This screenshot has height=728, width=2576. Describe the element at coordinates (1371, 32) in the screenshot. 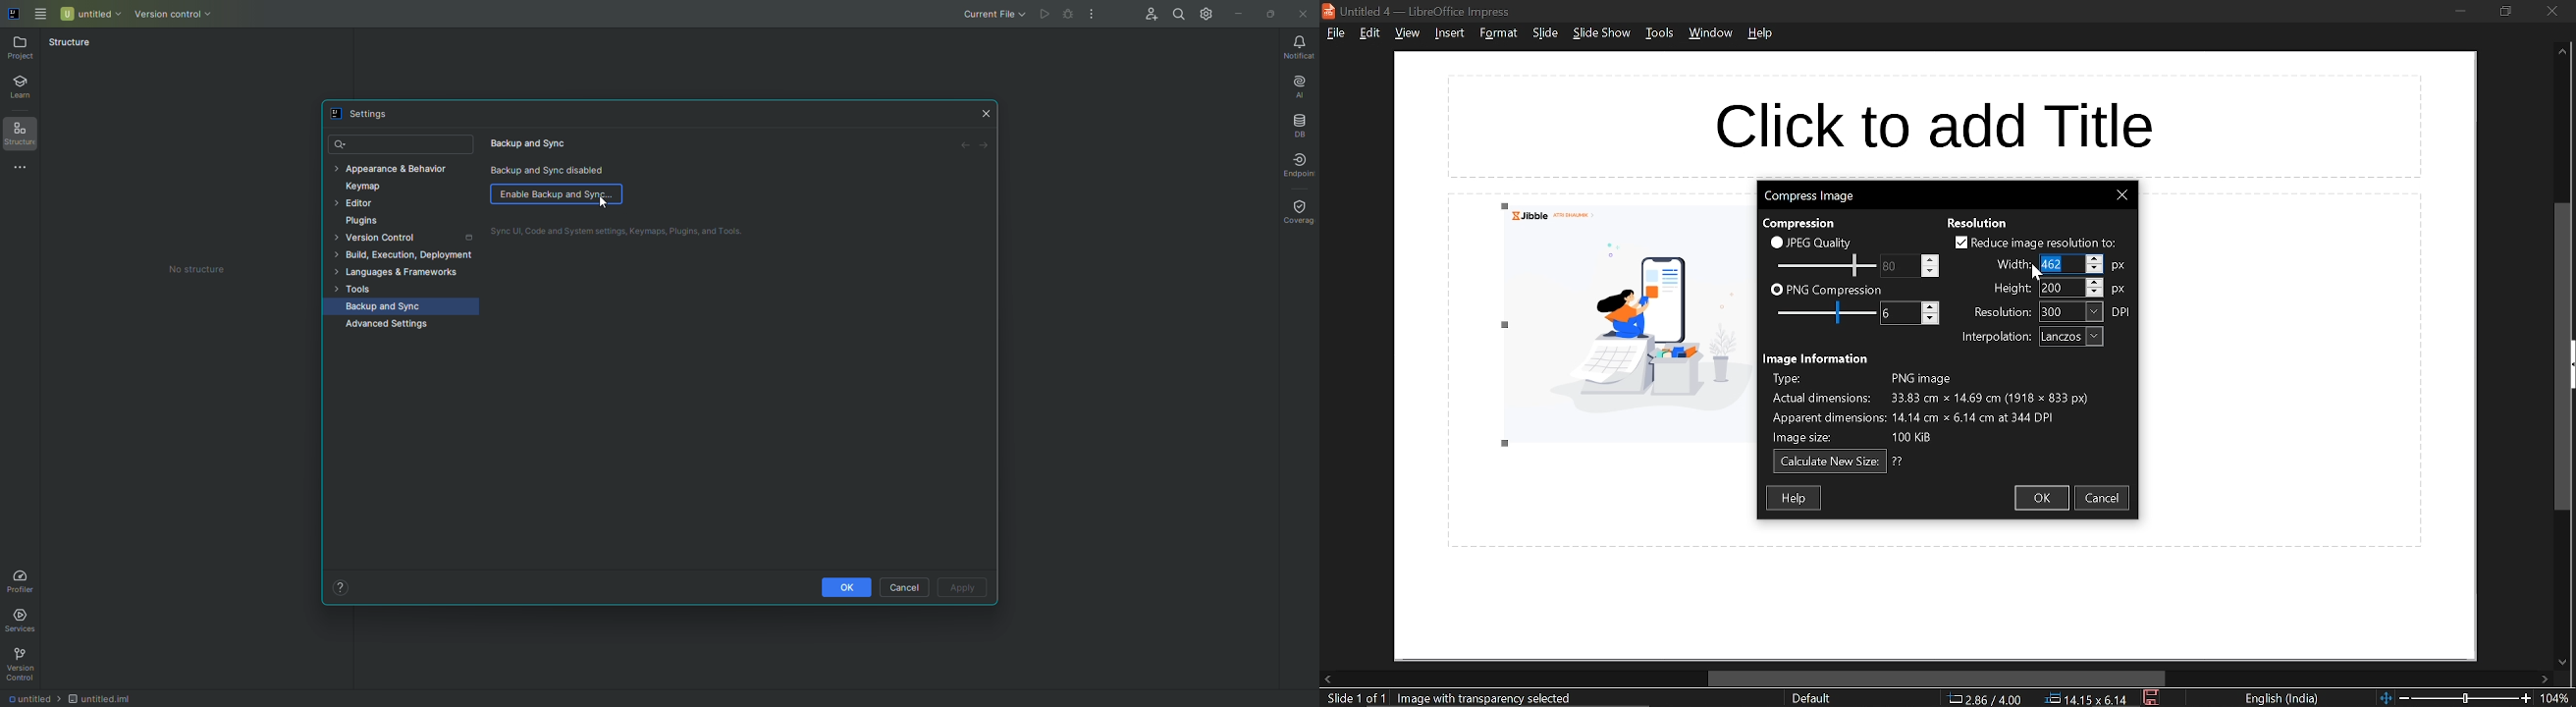

I see `edit` at that location.